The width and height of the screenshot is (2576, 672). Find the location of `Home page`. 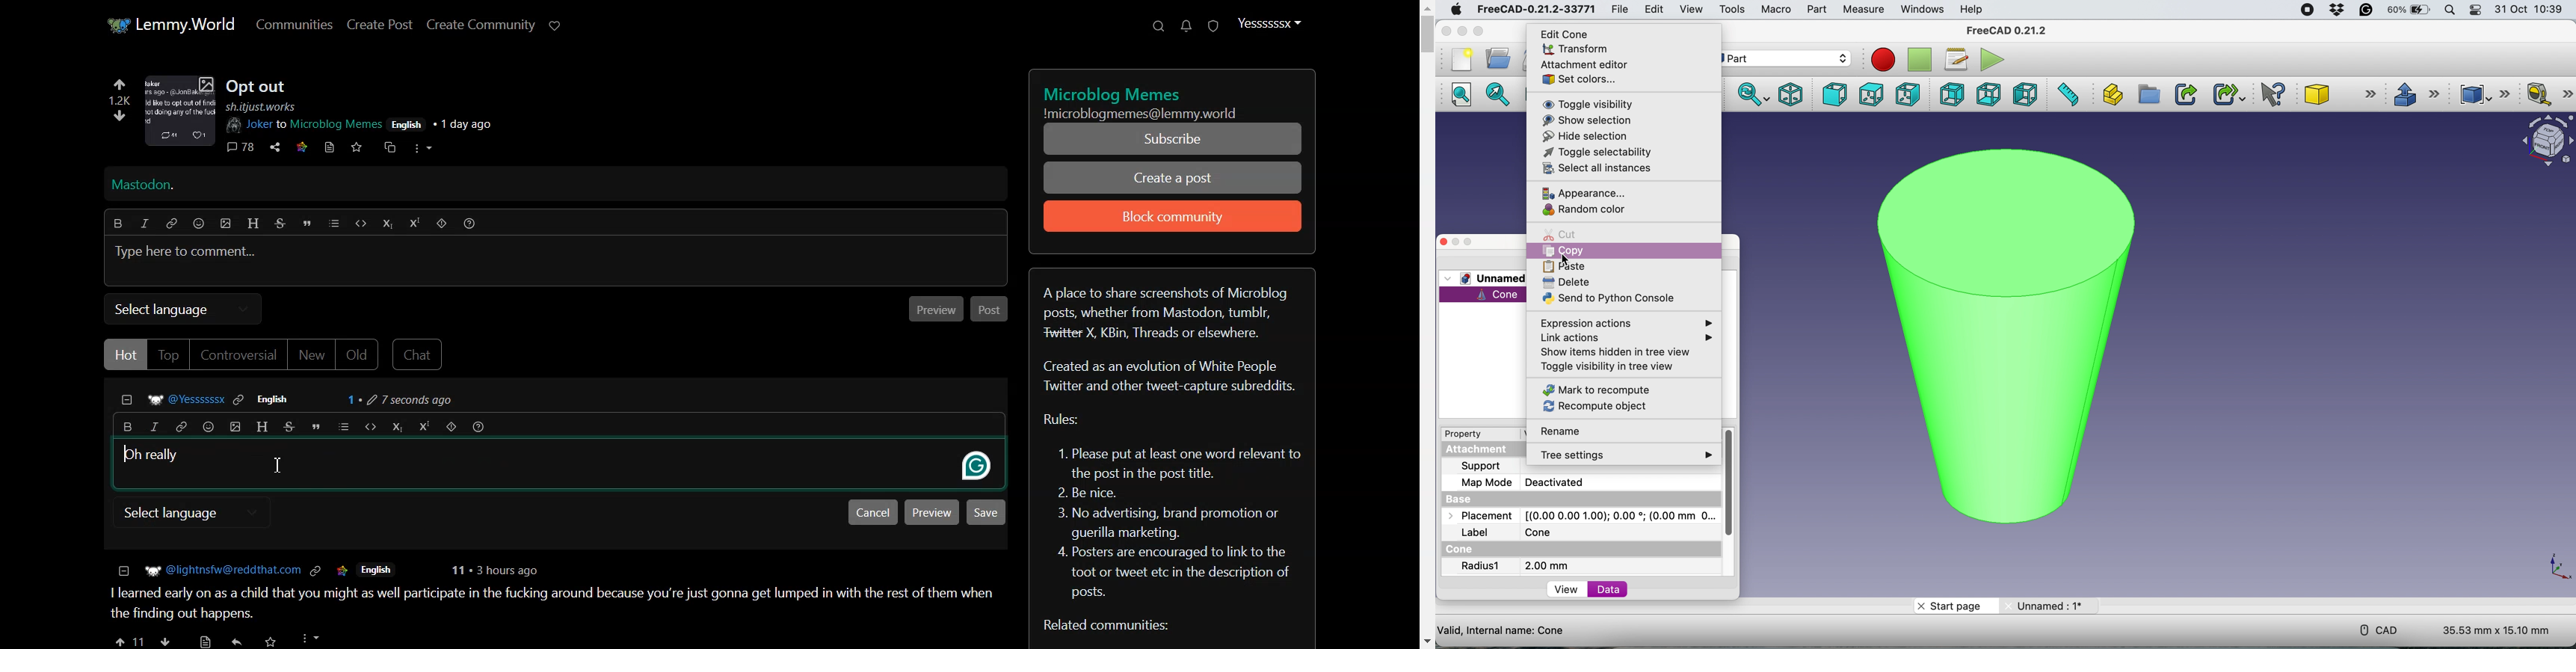

Home page is located at coordinates (170, 22).